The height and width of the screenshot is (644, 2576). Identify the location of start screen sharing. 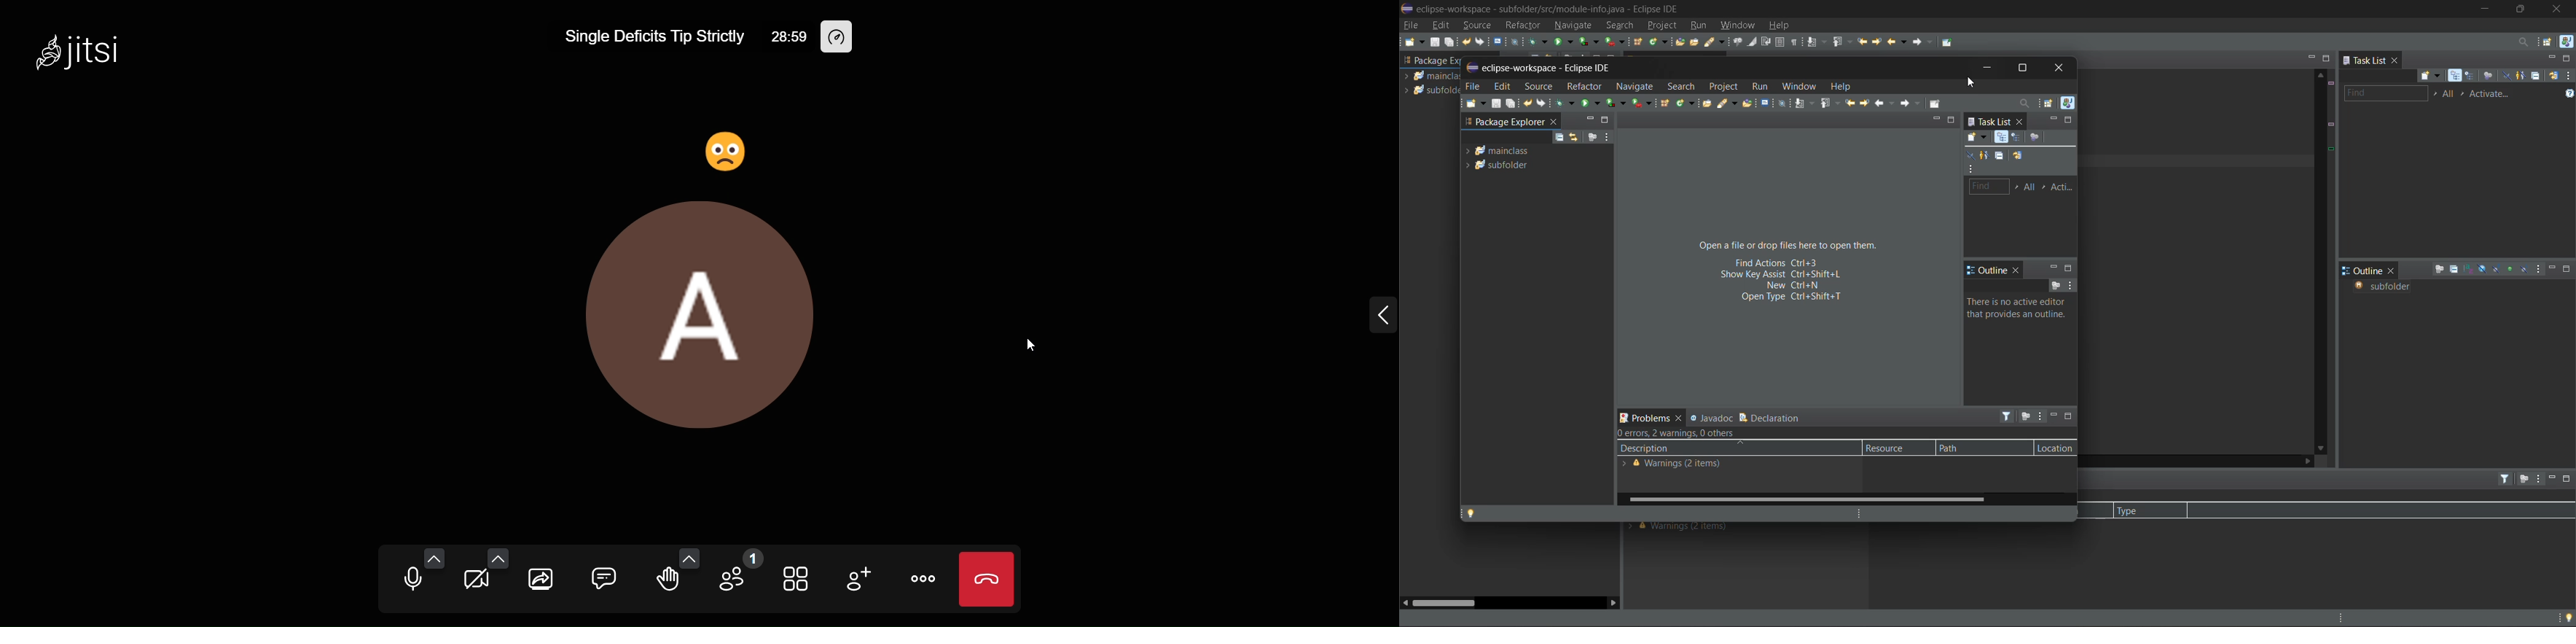
(539, 577).